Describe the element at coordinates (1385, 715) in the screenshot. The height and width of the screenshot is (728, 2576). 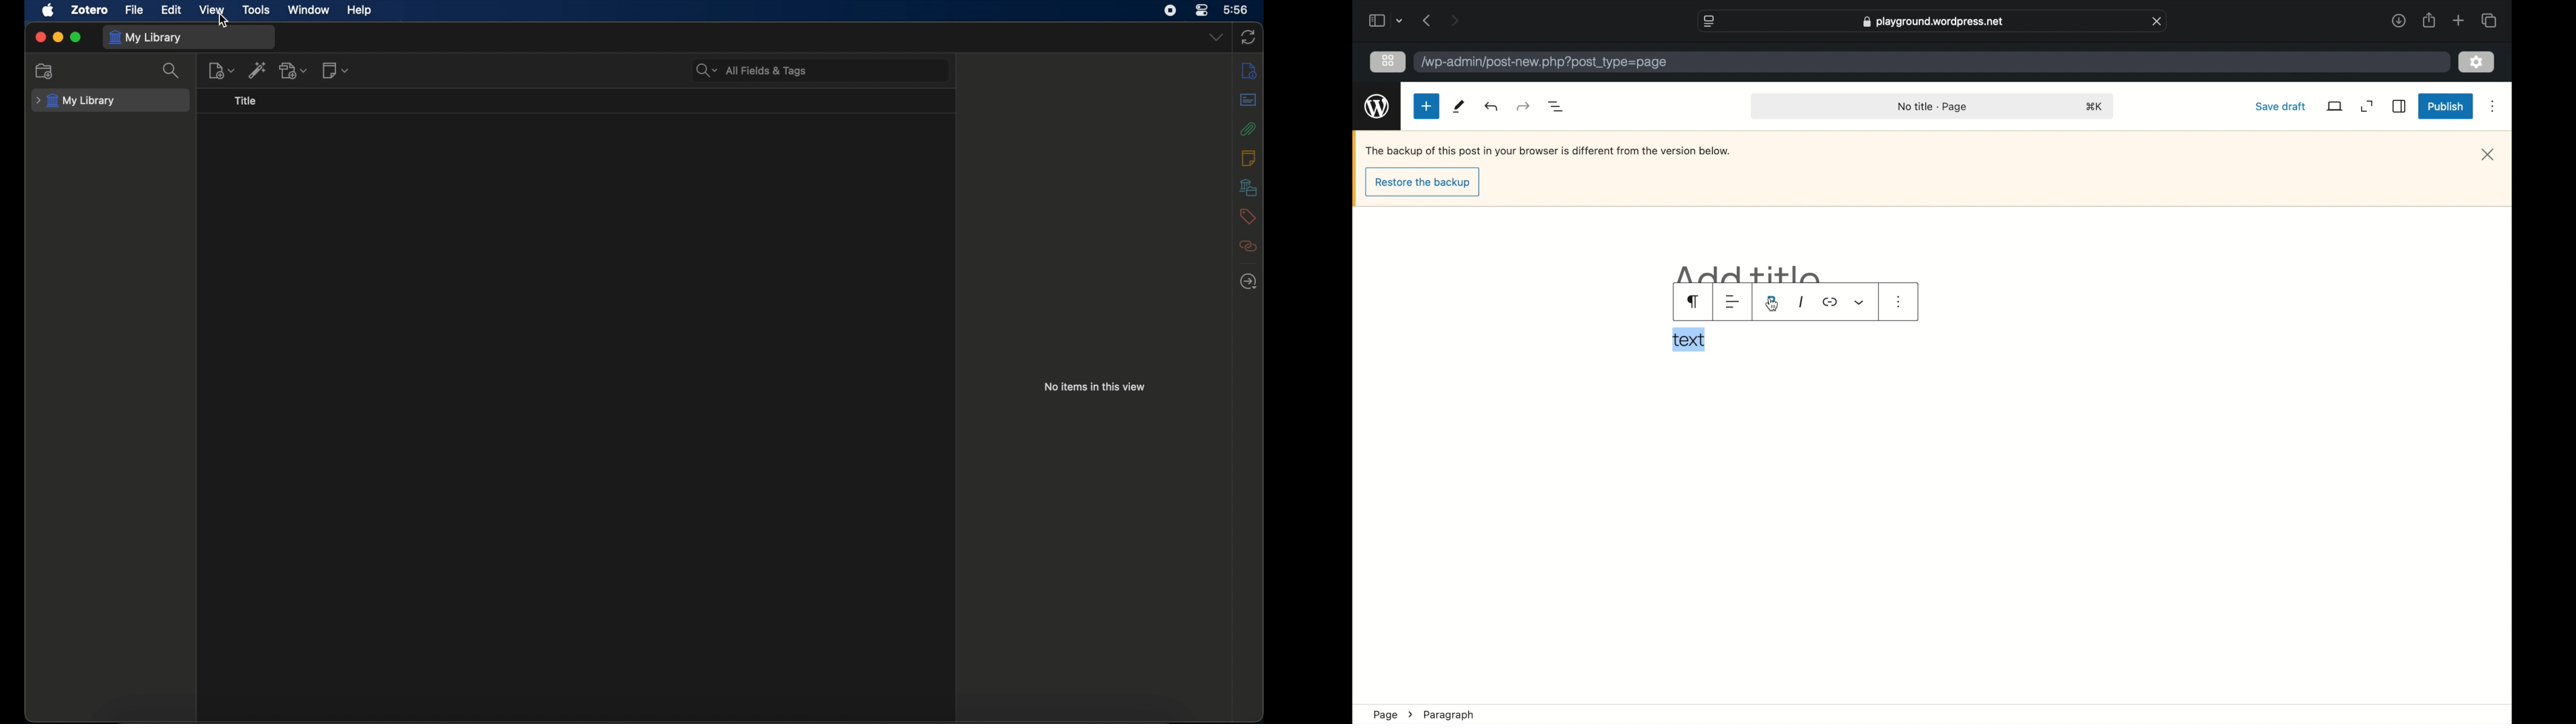
I see `page` at that location.